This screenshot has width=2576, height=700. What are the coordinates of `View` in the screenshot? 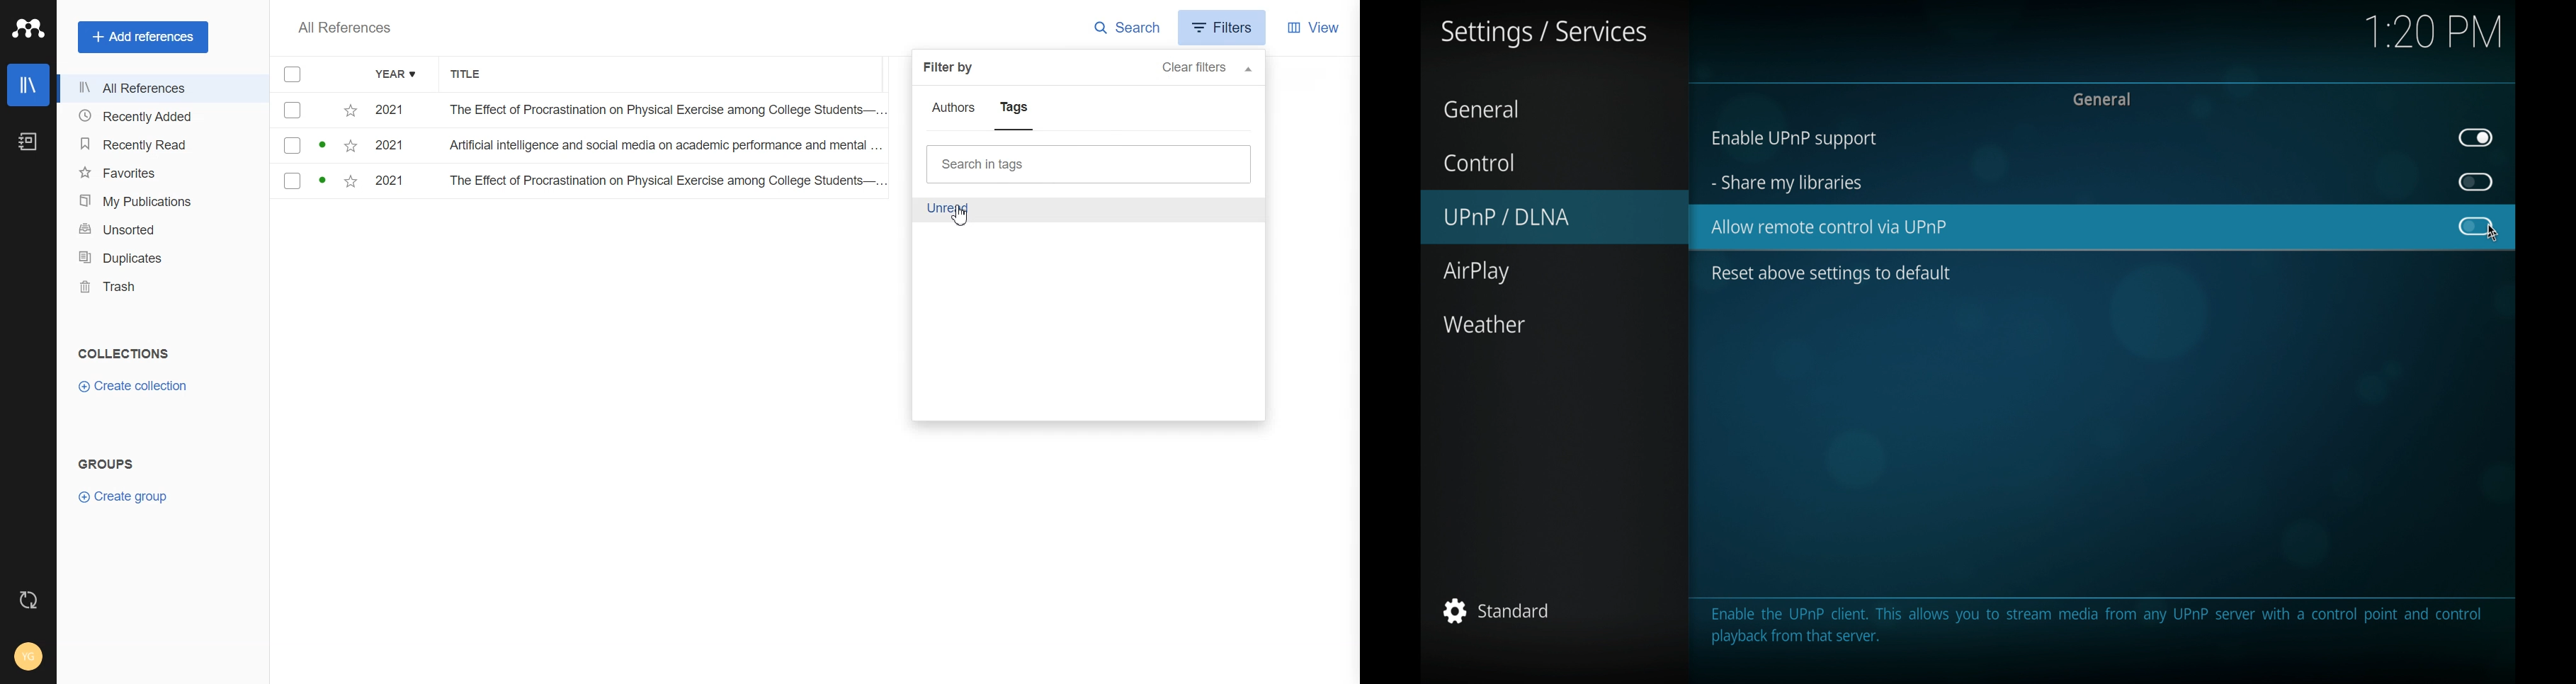 It's located at (1314, 26).